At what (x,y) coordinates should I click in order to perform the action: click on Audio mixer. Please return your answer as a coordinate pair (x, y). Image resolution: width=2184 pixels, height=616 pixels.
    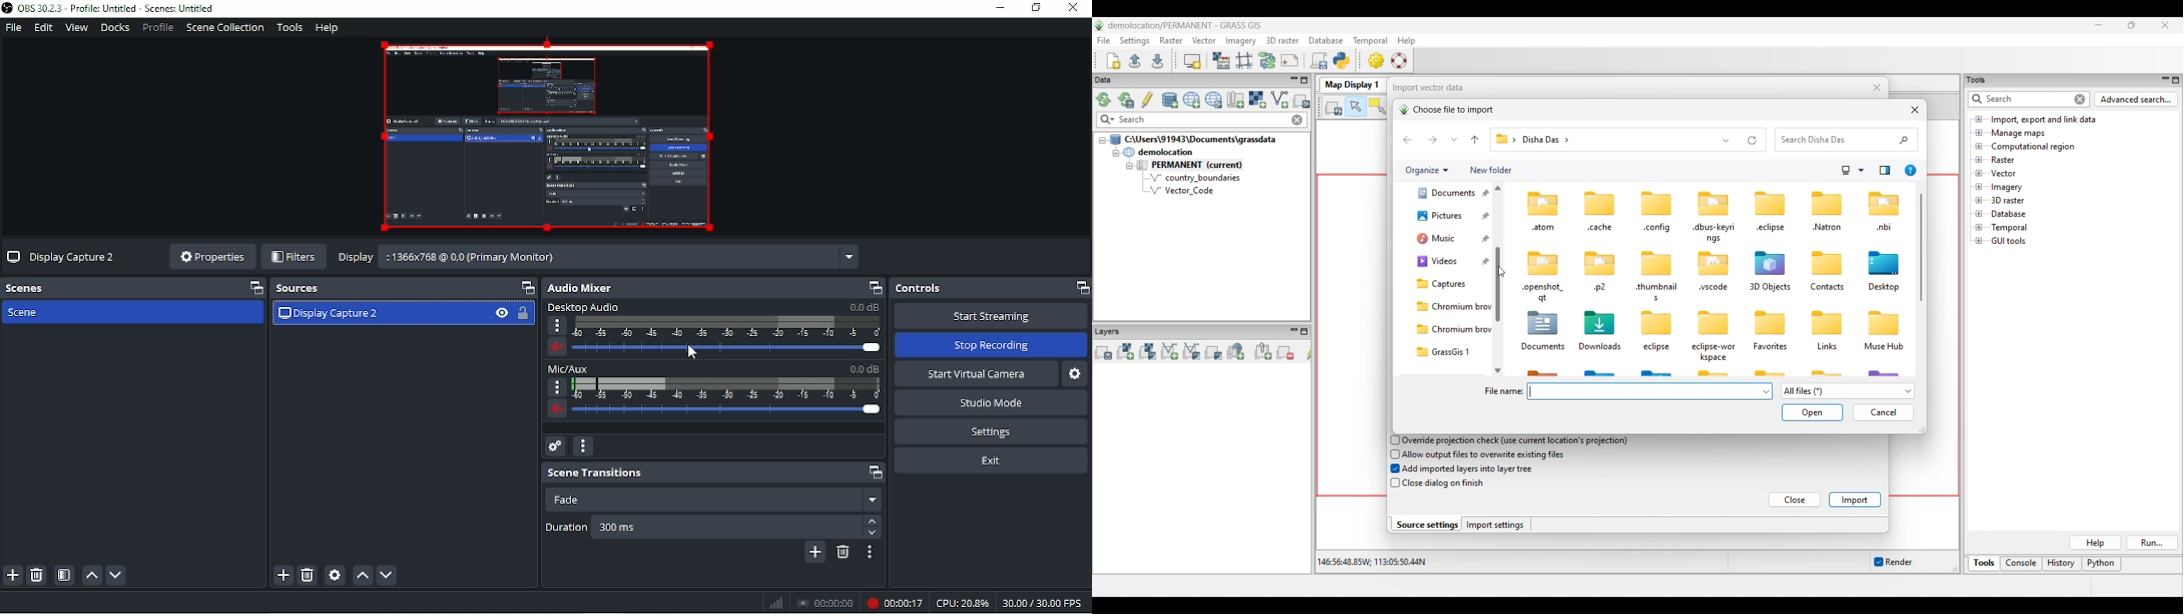
    Looking at the image, I should click on (712, 288).